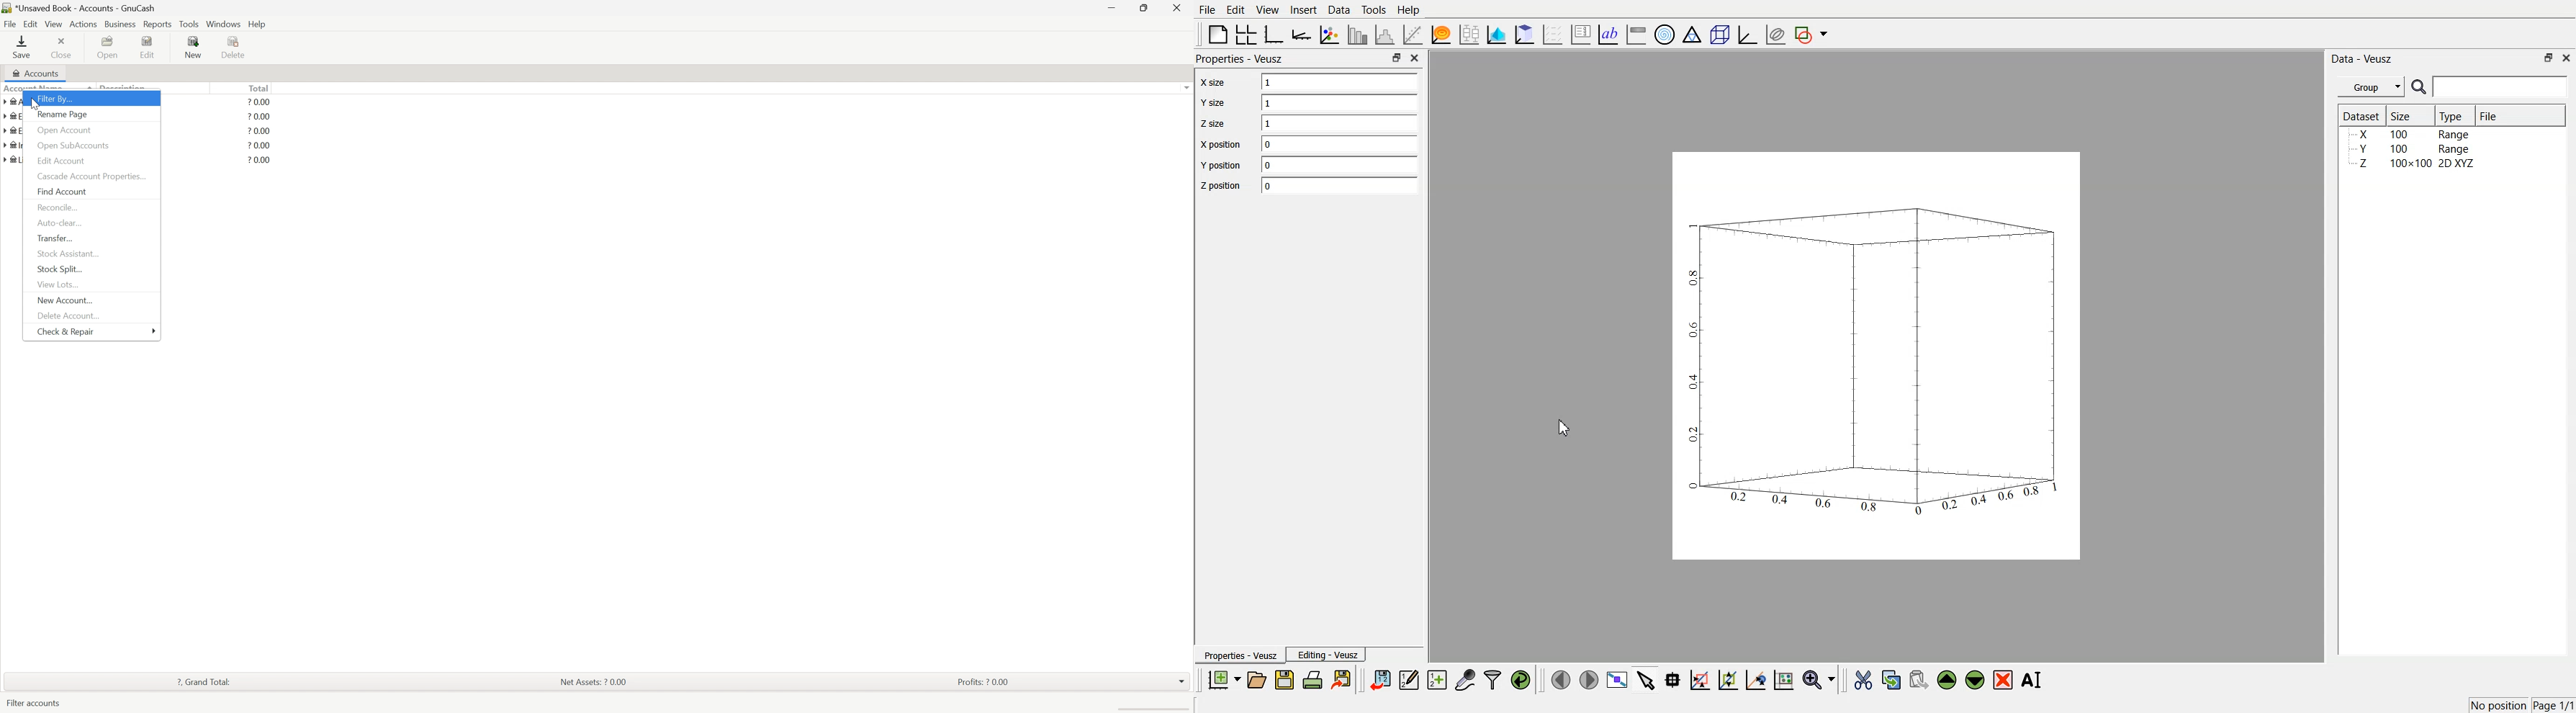 The width and height of the screenshot is (2576, 728). Describe the element at coordinates (2403, 115) in the screenshot. I see `Size` at that location.